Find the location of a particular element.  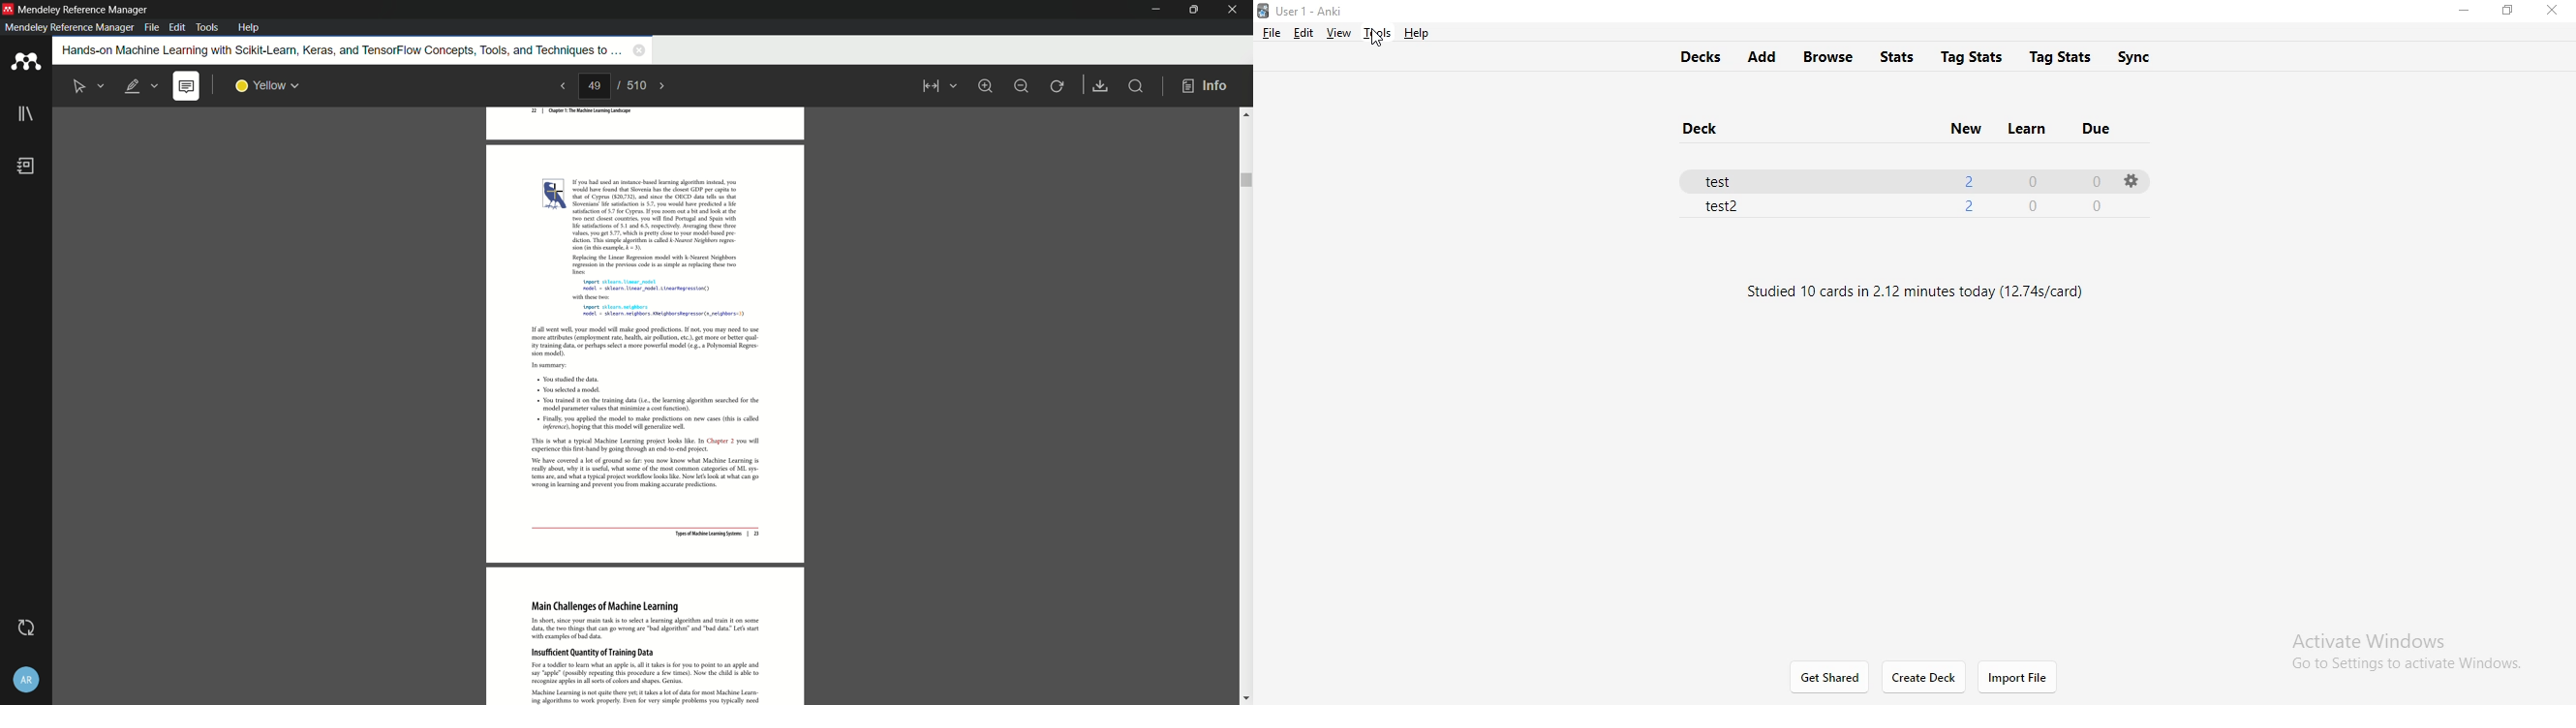

sync is located at coordinates (2147, 57).